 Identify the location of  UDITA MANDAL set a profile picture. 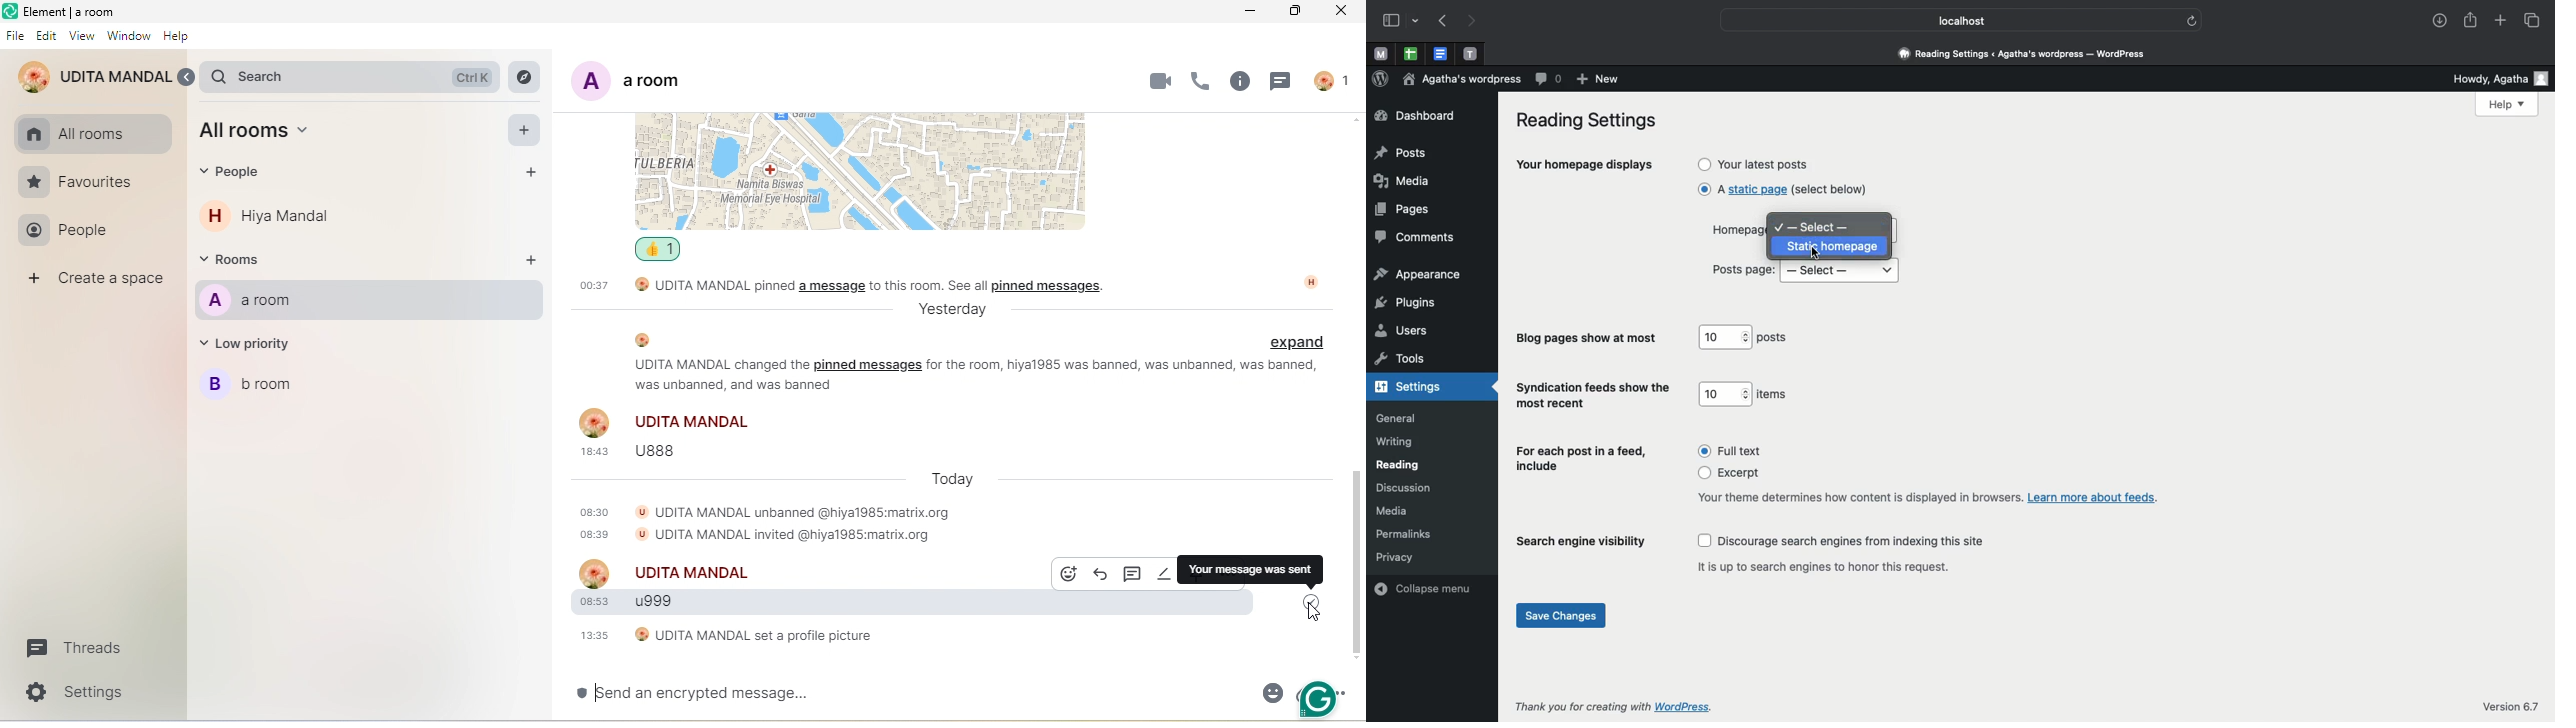
(727, 637).